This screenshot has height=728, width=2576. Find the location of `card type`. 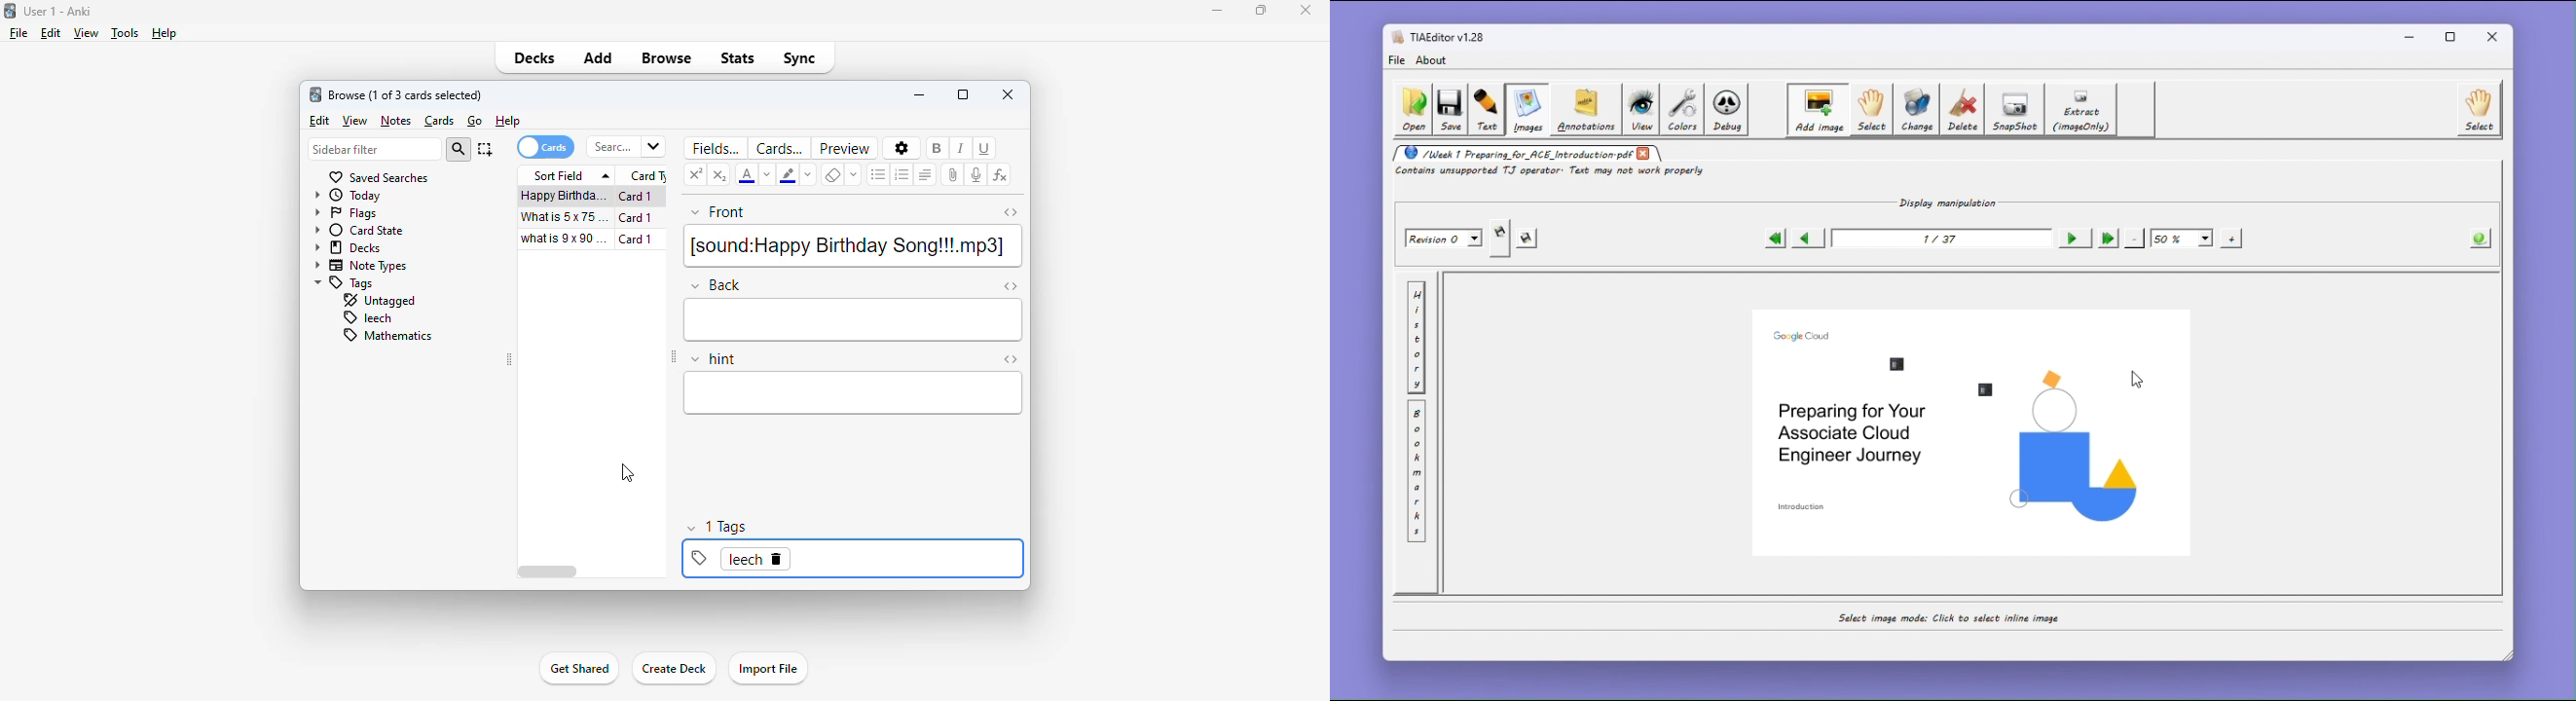

card type is located at coordinates (645, 176).